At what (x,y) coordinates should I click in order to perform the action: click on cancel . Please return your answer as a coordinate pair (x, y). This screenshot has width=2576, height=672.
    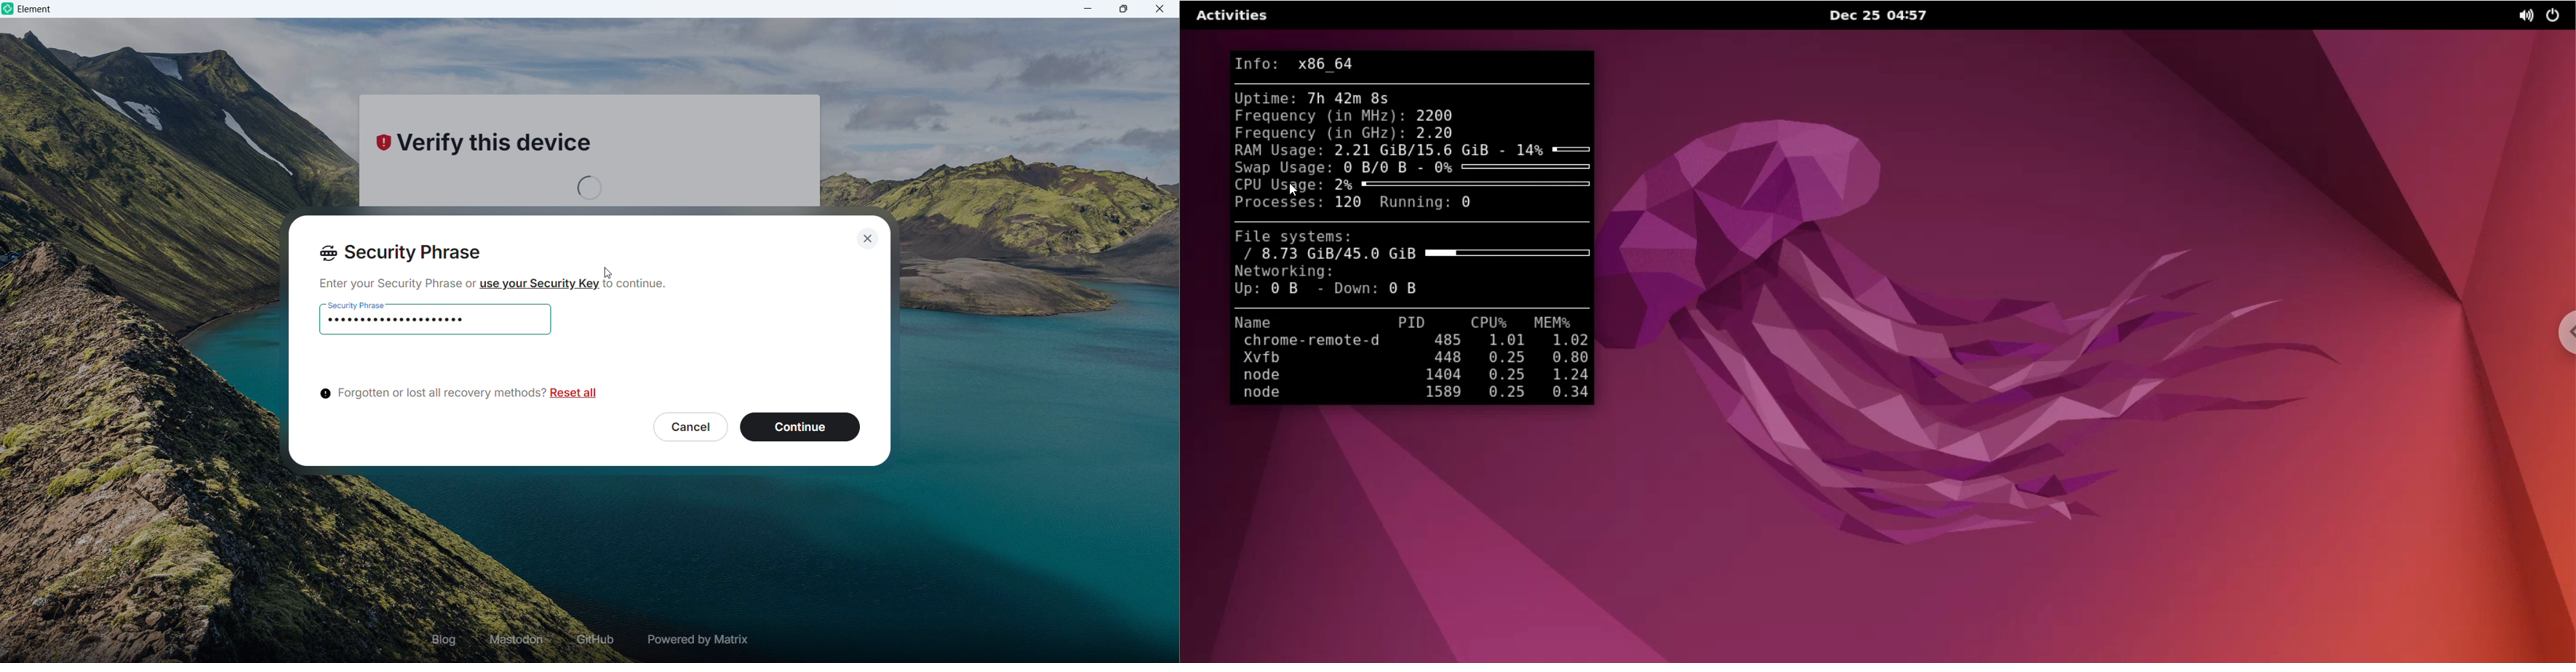
    Looking at the image, I should click on (688, 426).